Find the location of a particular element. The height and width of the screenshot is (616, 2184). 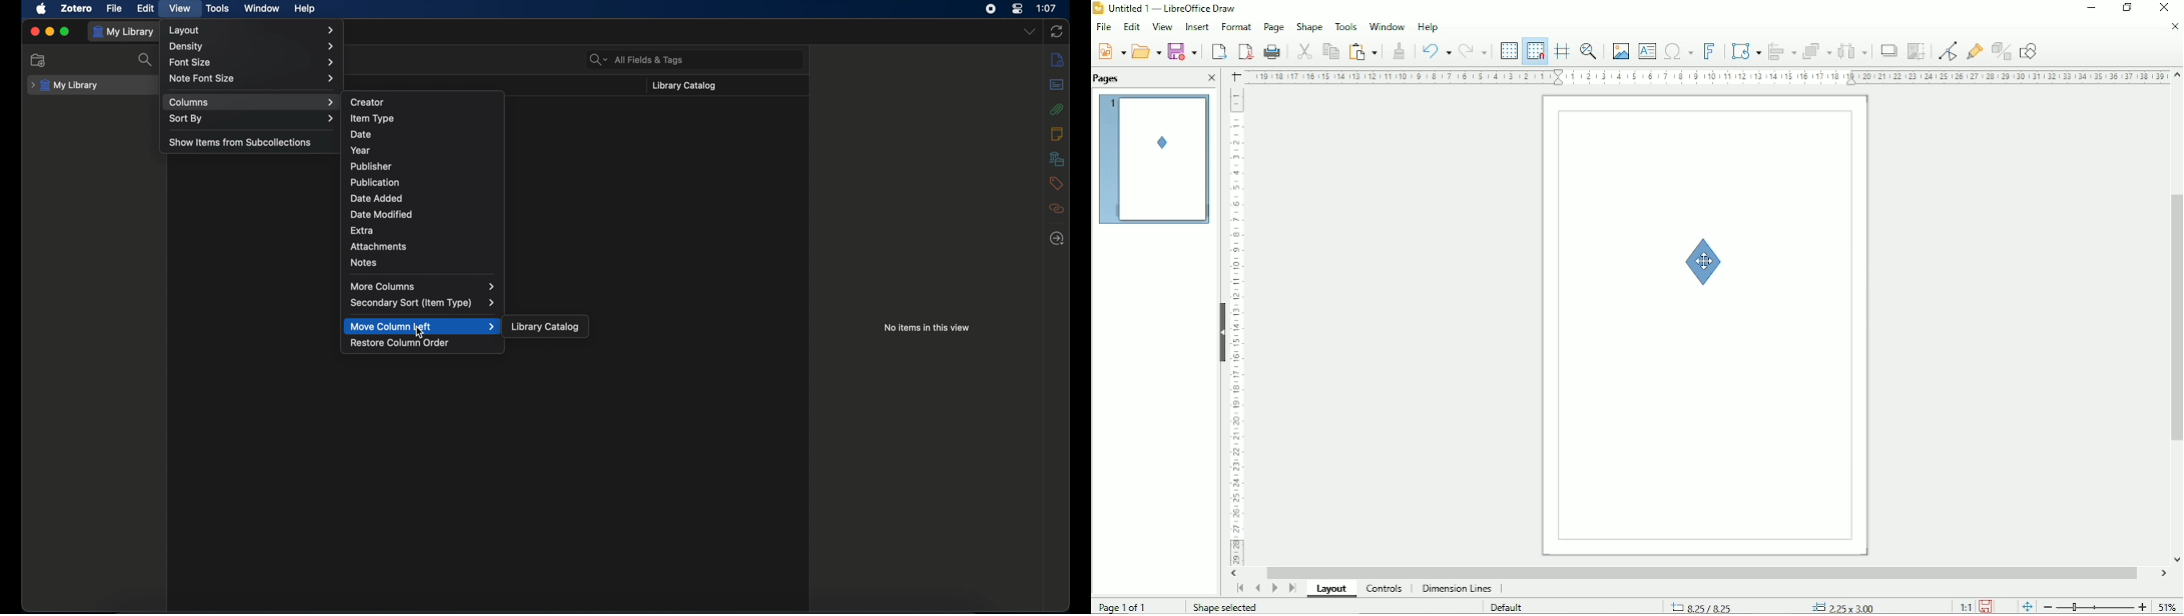

new collection is located at coordinates (38, 60).